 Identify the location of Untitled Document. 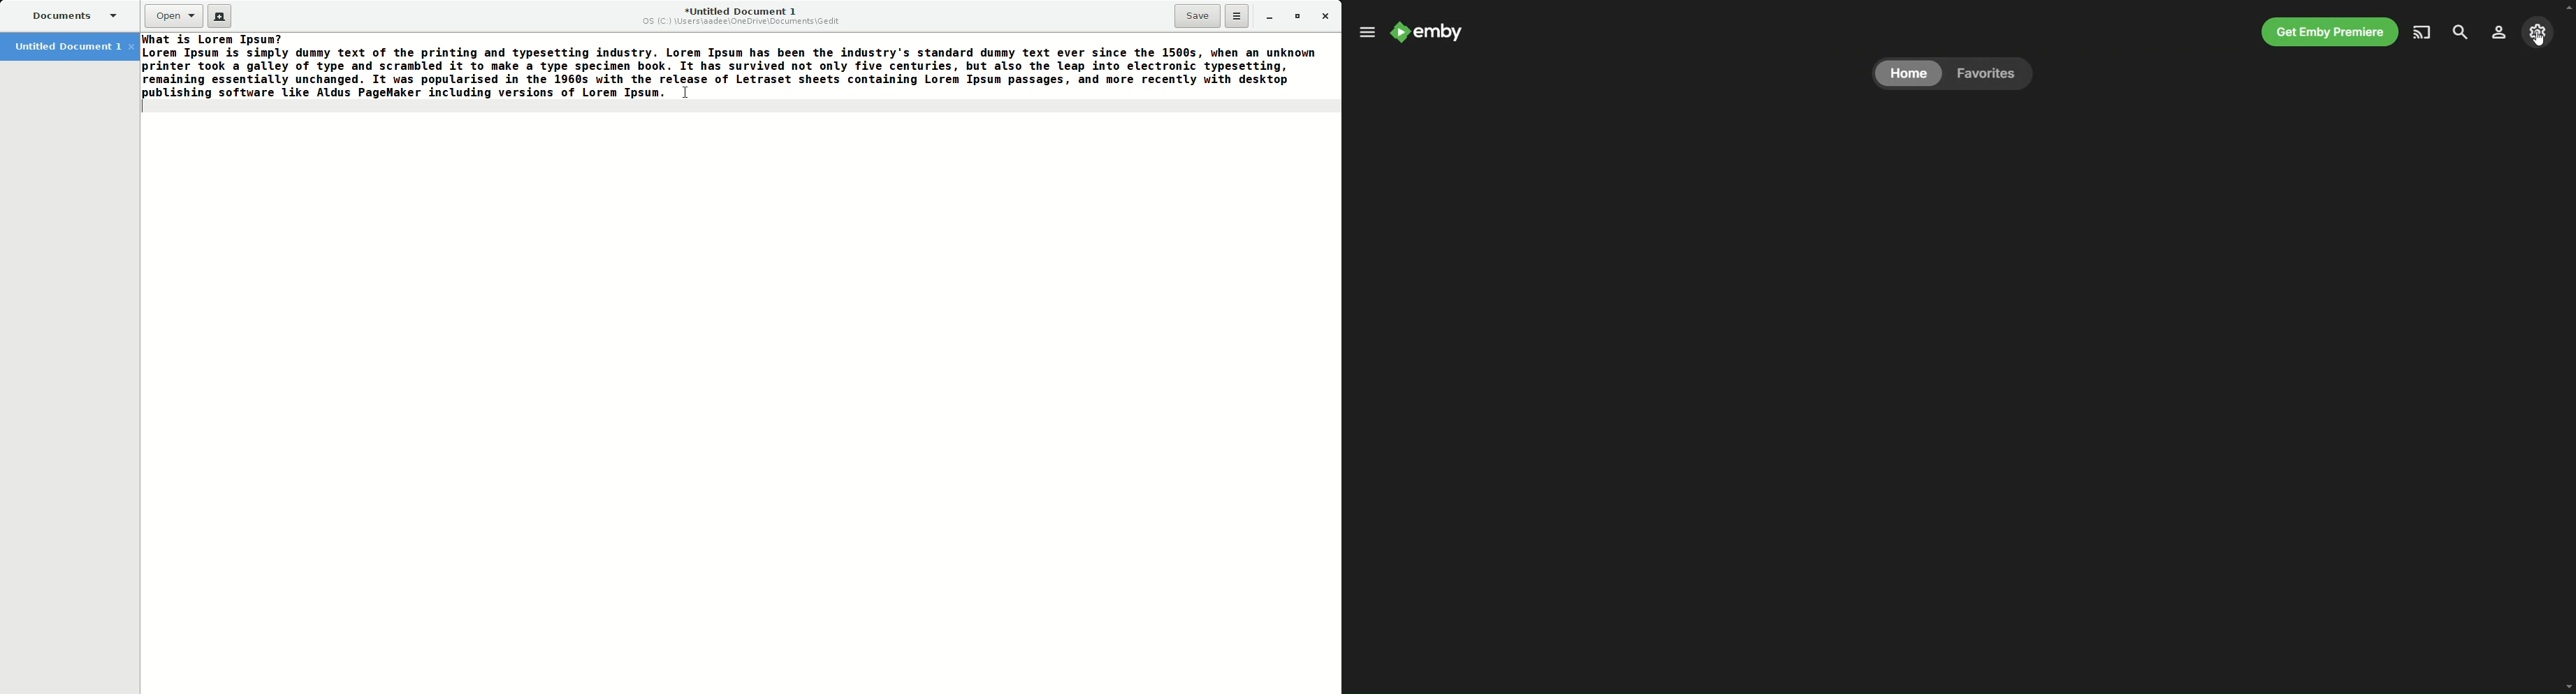
(73, 45).